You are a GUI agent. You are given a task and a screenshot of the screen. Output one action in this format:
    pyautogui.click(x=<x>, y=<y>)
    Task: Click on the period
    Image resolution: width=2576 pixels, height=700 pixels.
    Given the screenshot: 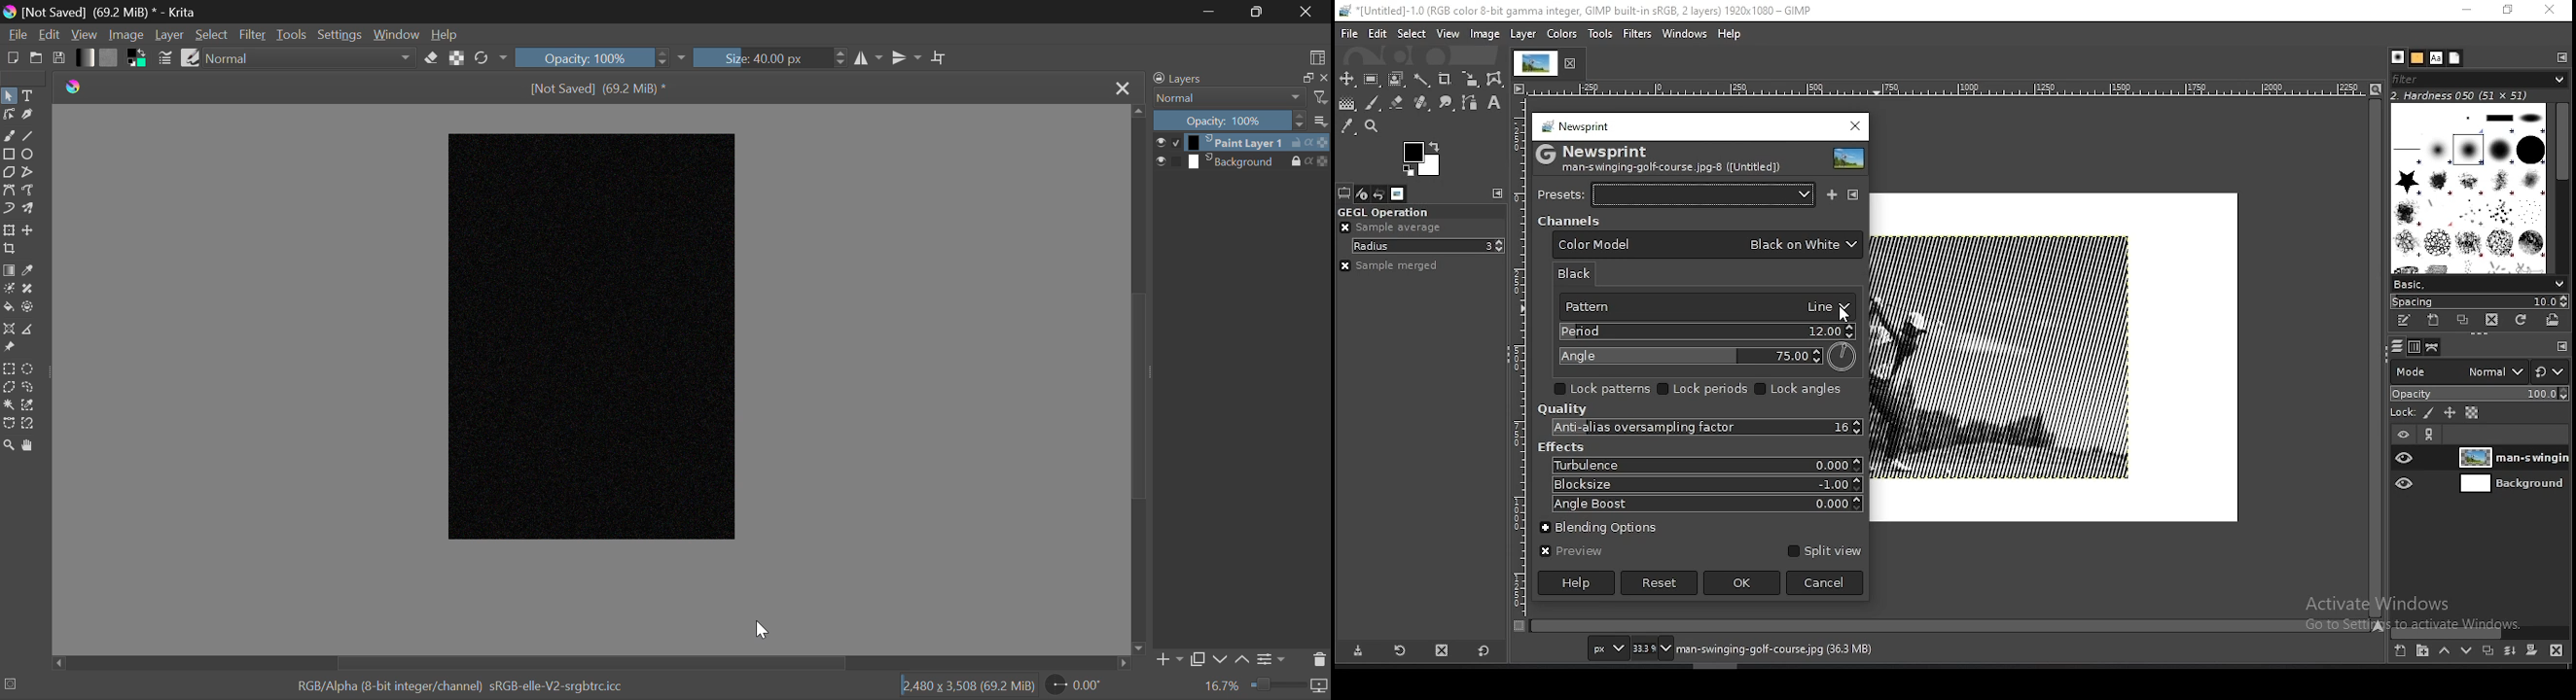 What is the action you would take?
    pyautogui.click(x=1704, y=332)
    